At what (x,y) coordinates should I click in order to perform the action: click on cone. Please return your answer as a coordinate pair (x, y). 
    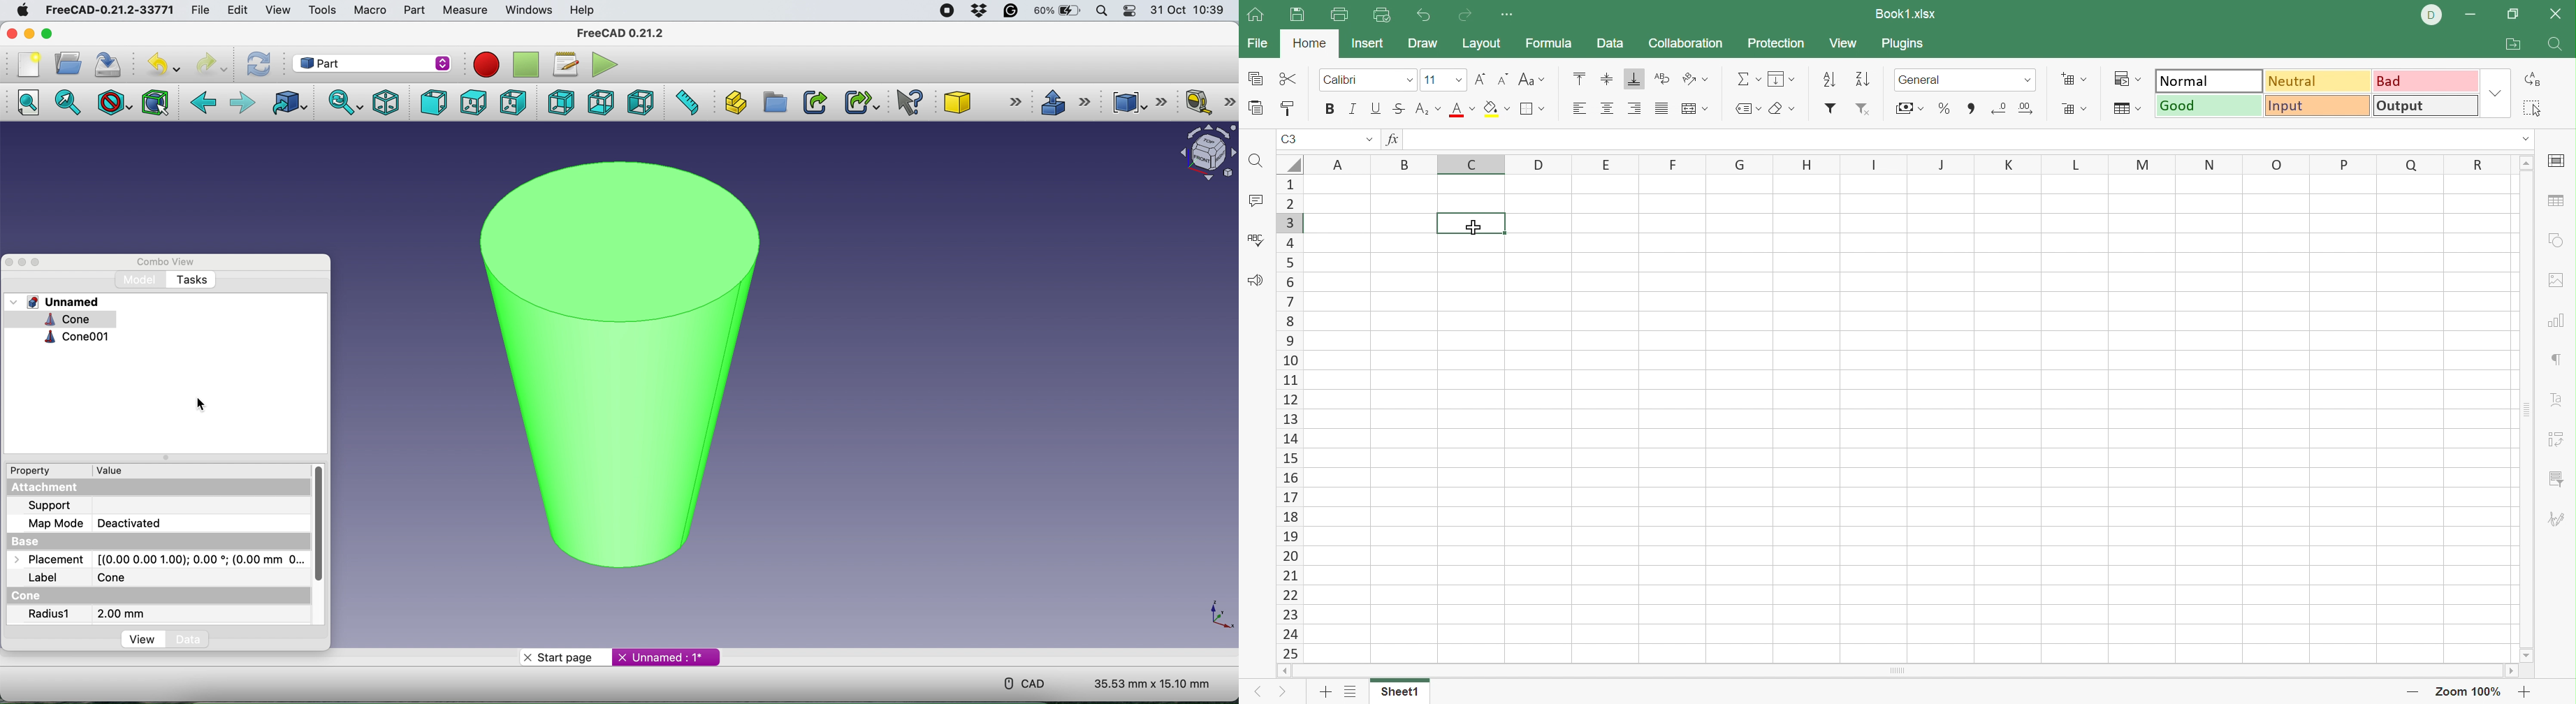
    Looking at the image, I should click on (29, 596).